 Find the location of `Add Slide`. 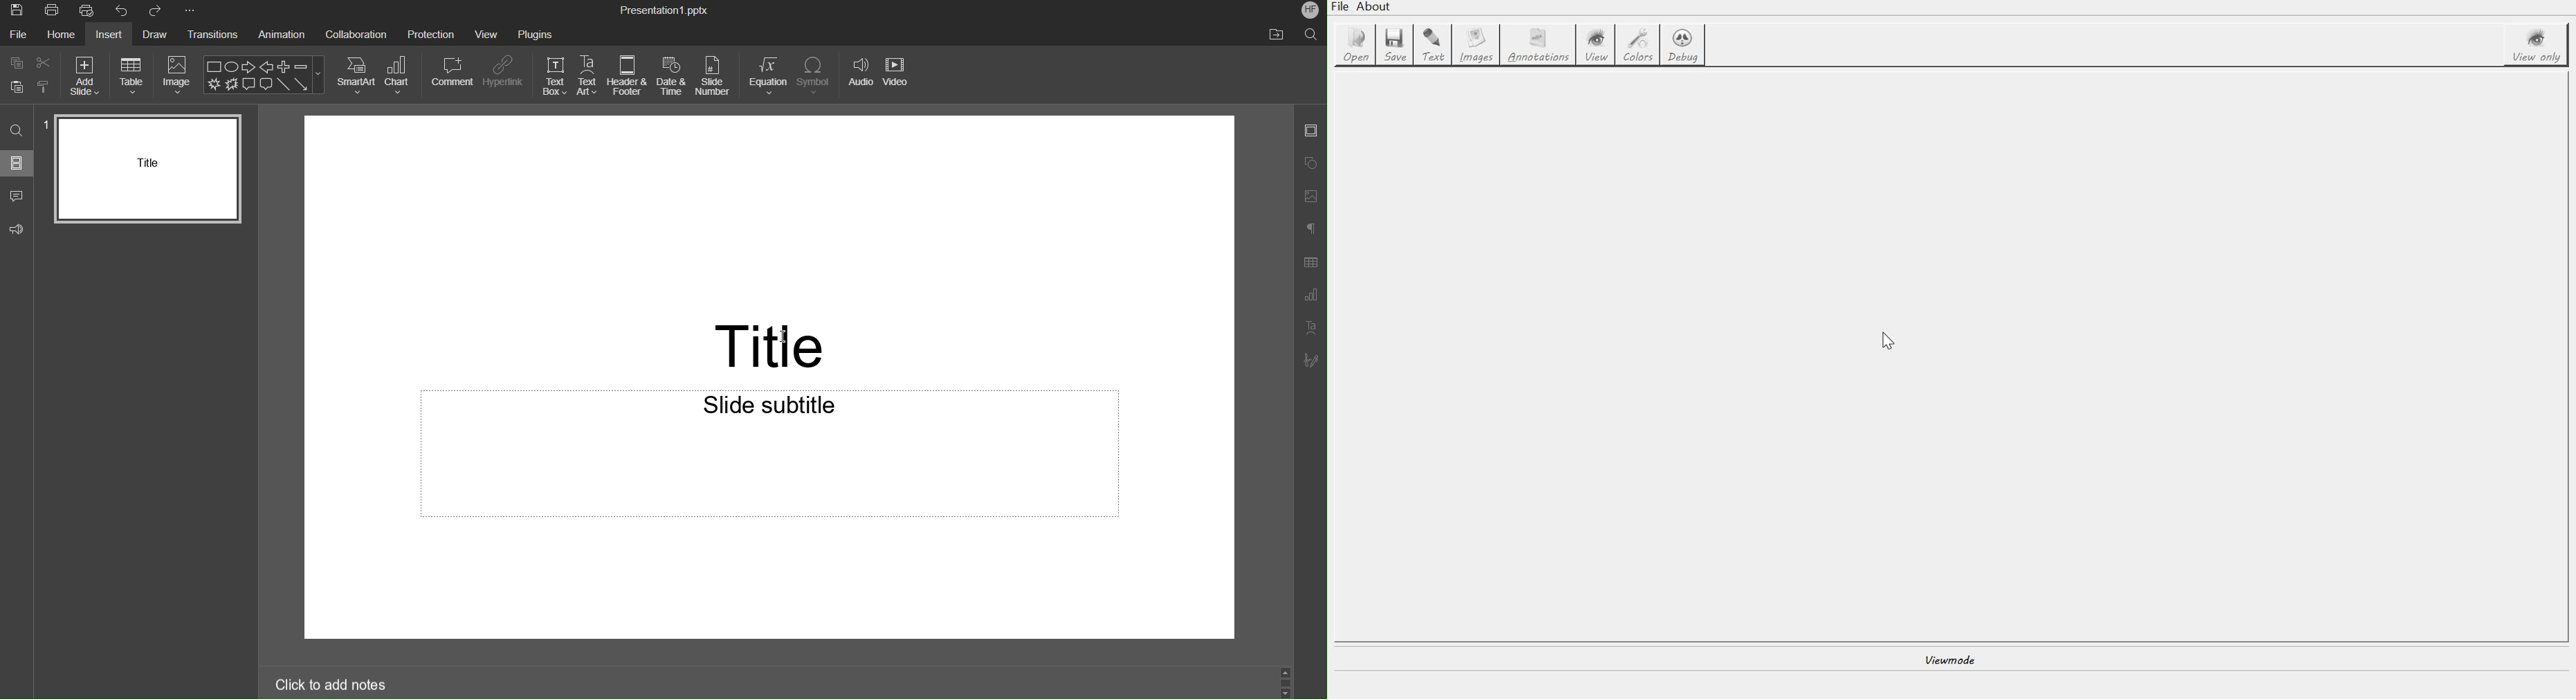

Add Slide is located at coordinates (87, 74).